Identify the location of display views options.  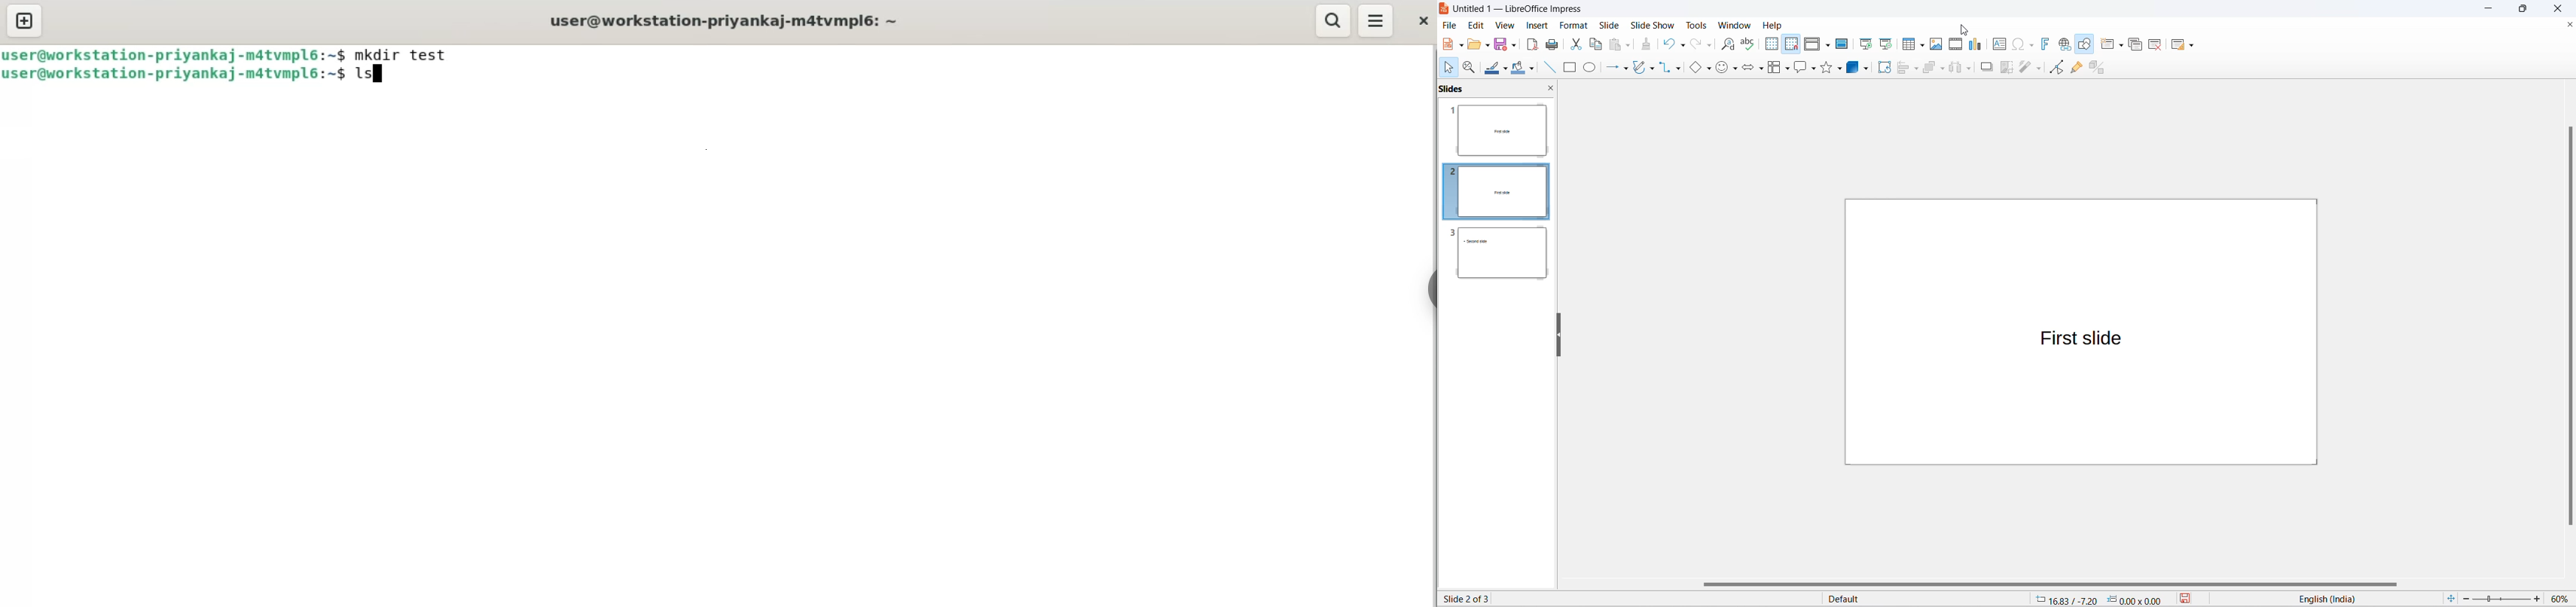
(1829, 45).